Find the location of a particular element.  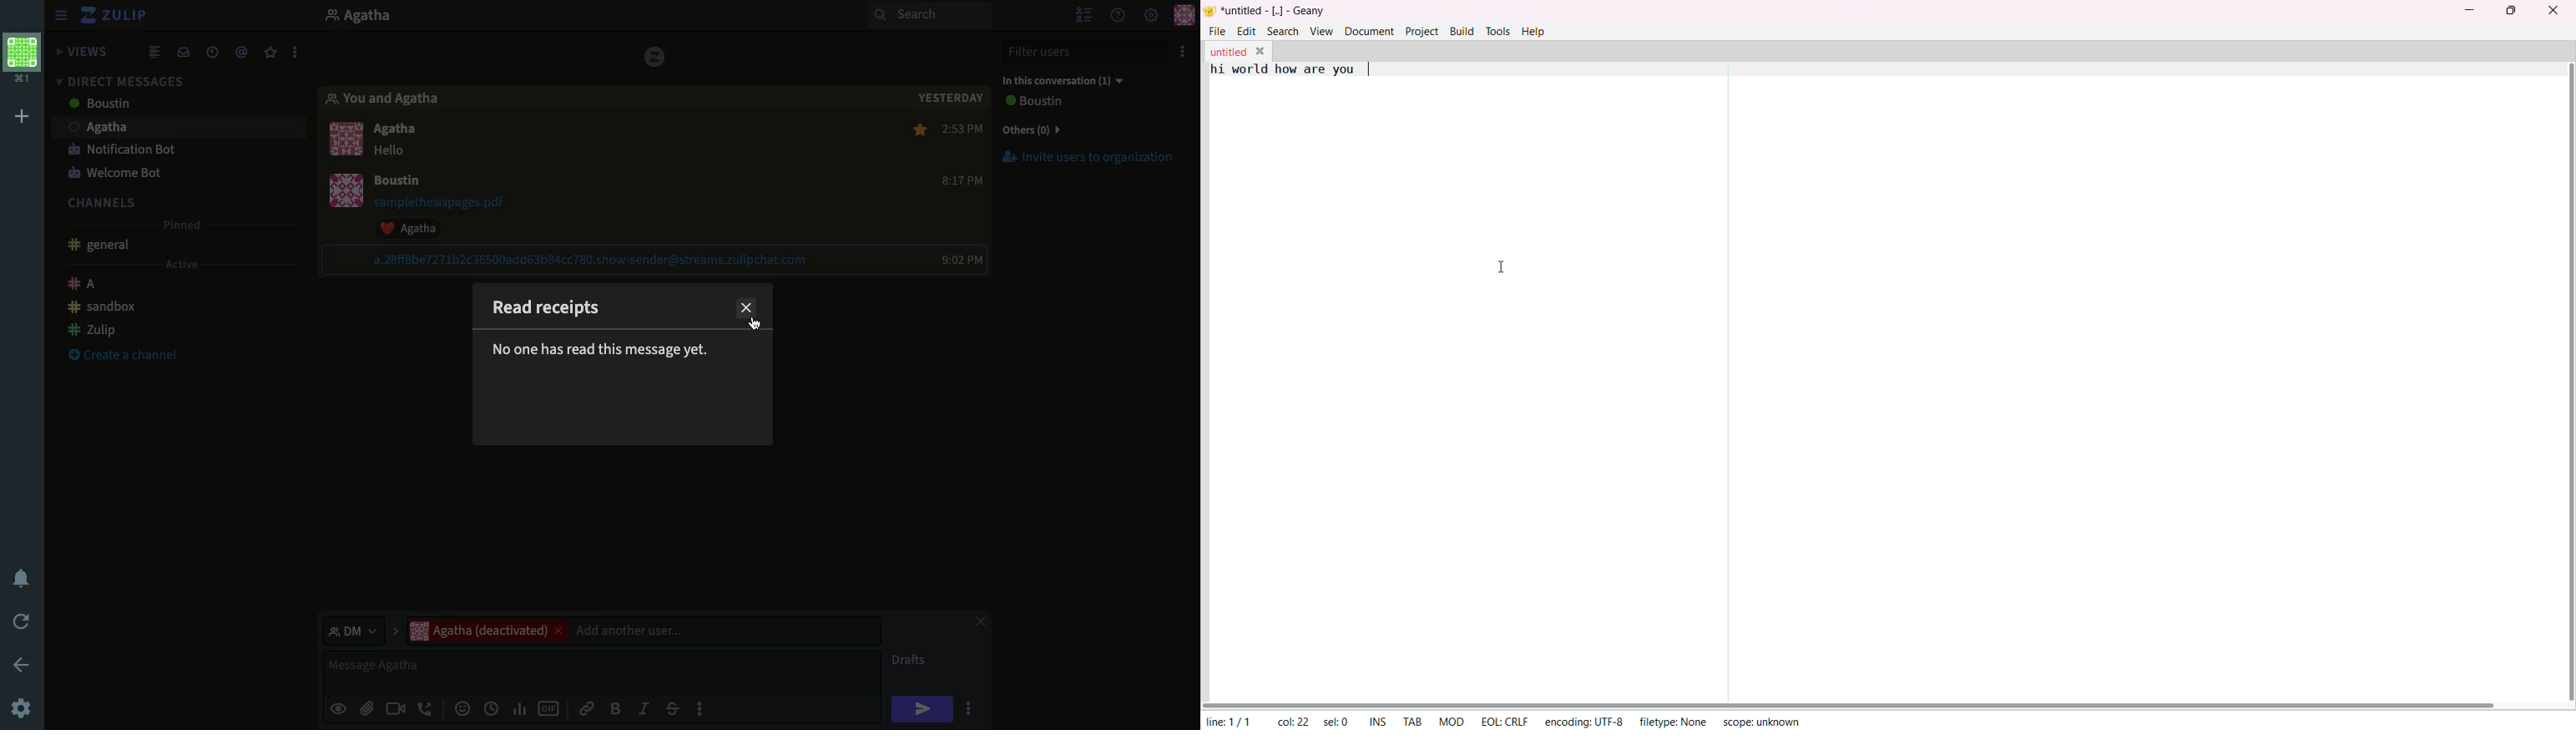

agatha is located at coordinates (173, 127).